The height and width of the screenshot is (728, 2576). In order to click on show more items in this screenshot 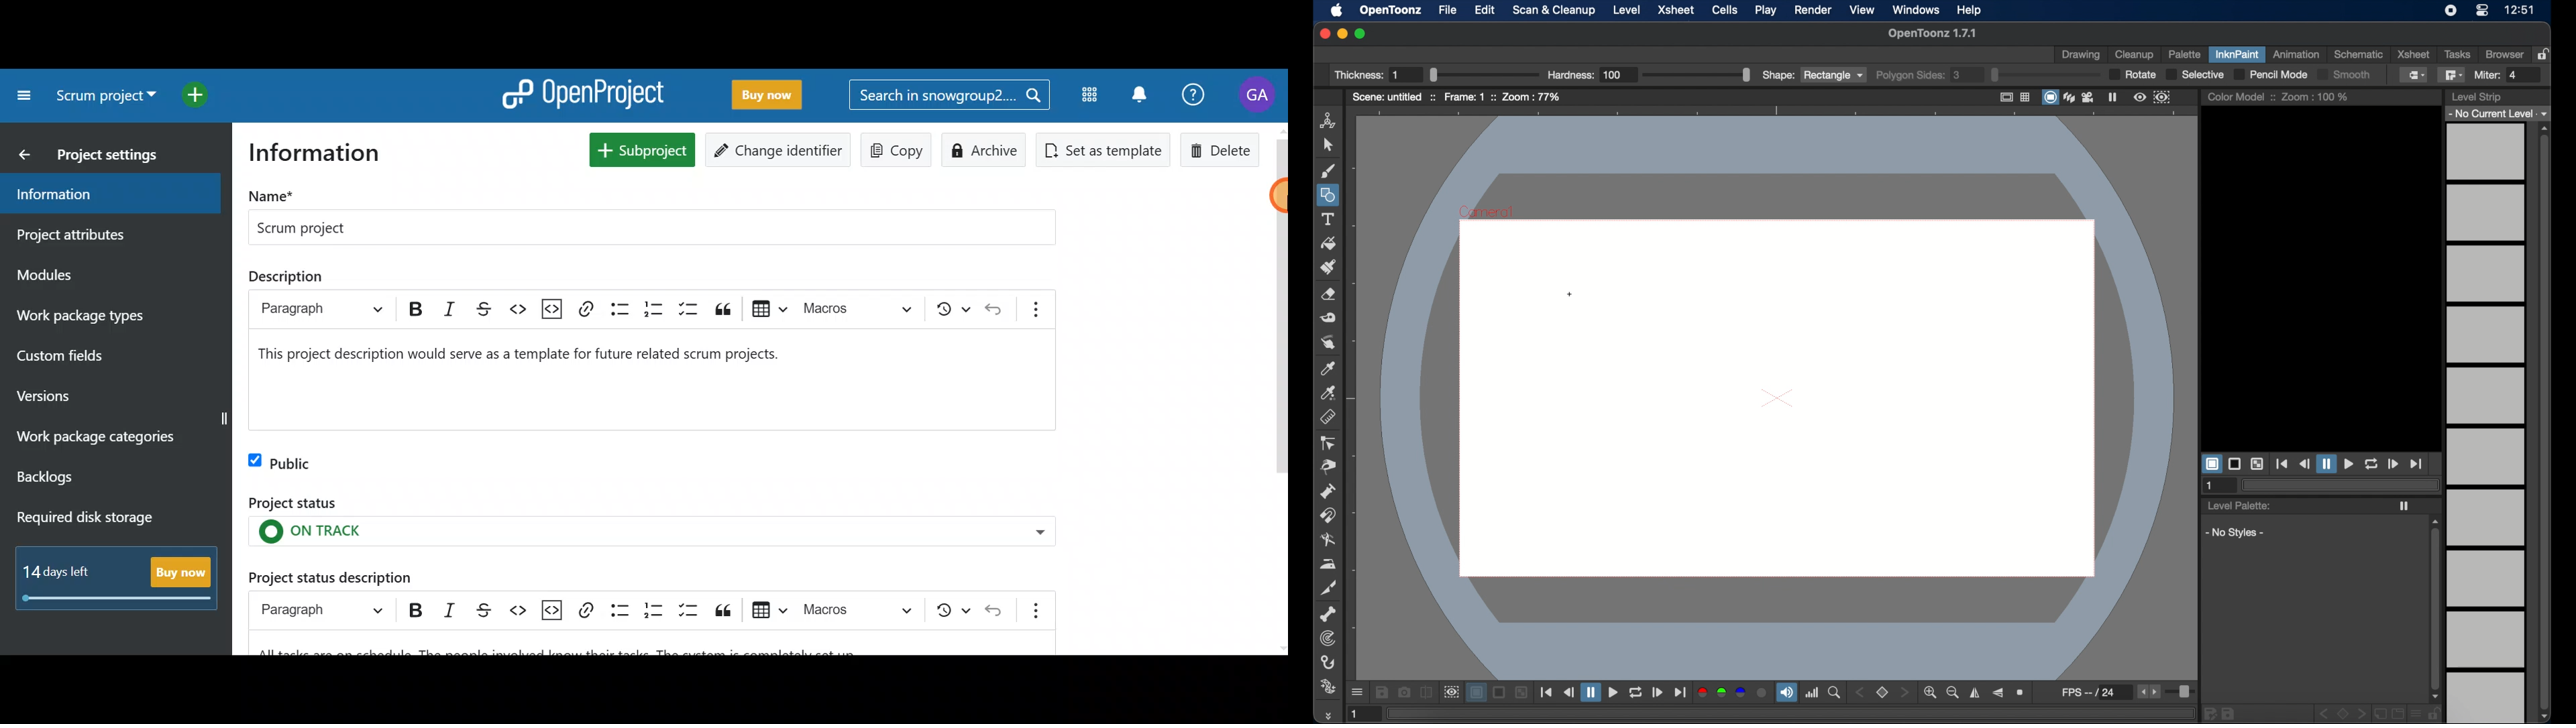, I will do `click(1036, 309)`.